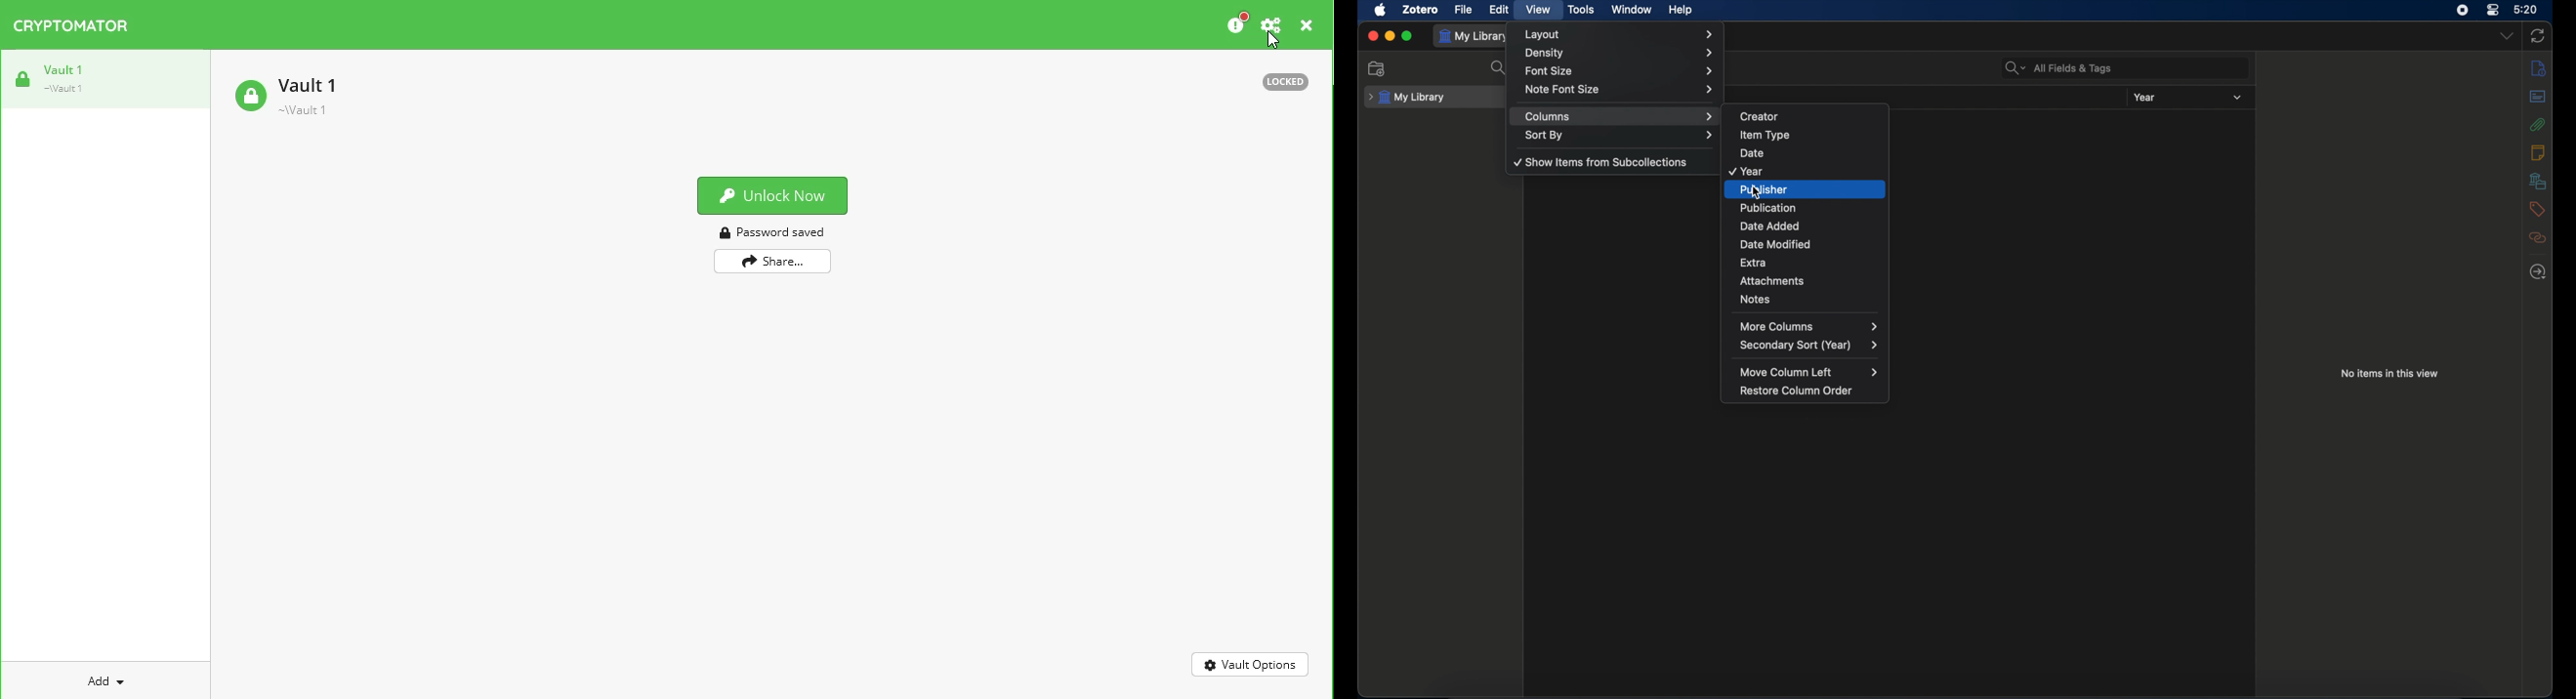 Image resolution: width=2576 pixels, height=700 pixels. What do you see at coordinates (1500, 68) in the screenshot?
I see `search` at bounding box center [1500, 68].